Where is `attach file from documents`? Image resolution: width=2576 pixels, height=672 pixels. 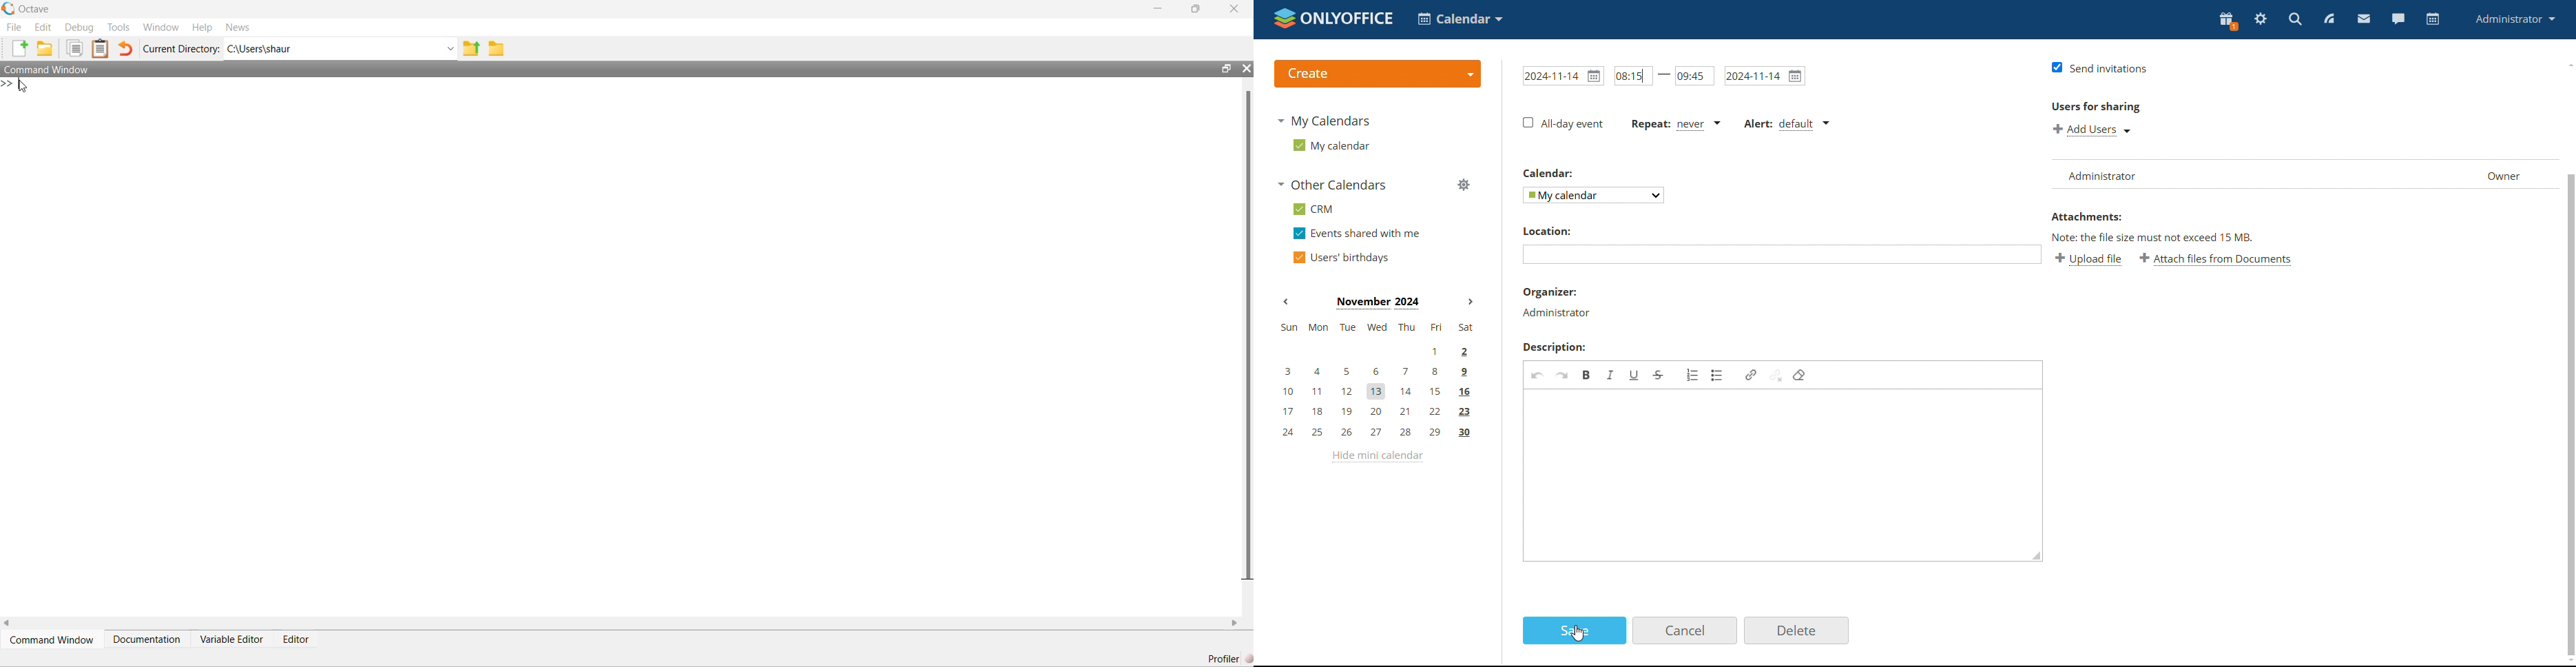
attach file from documents is located at coordinates (2215, 258).